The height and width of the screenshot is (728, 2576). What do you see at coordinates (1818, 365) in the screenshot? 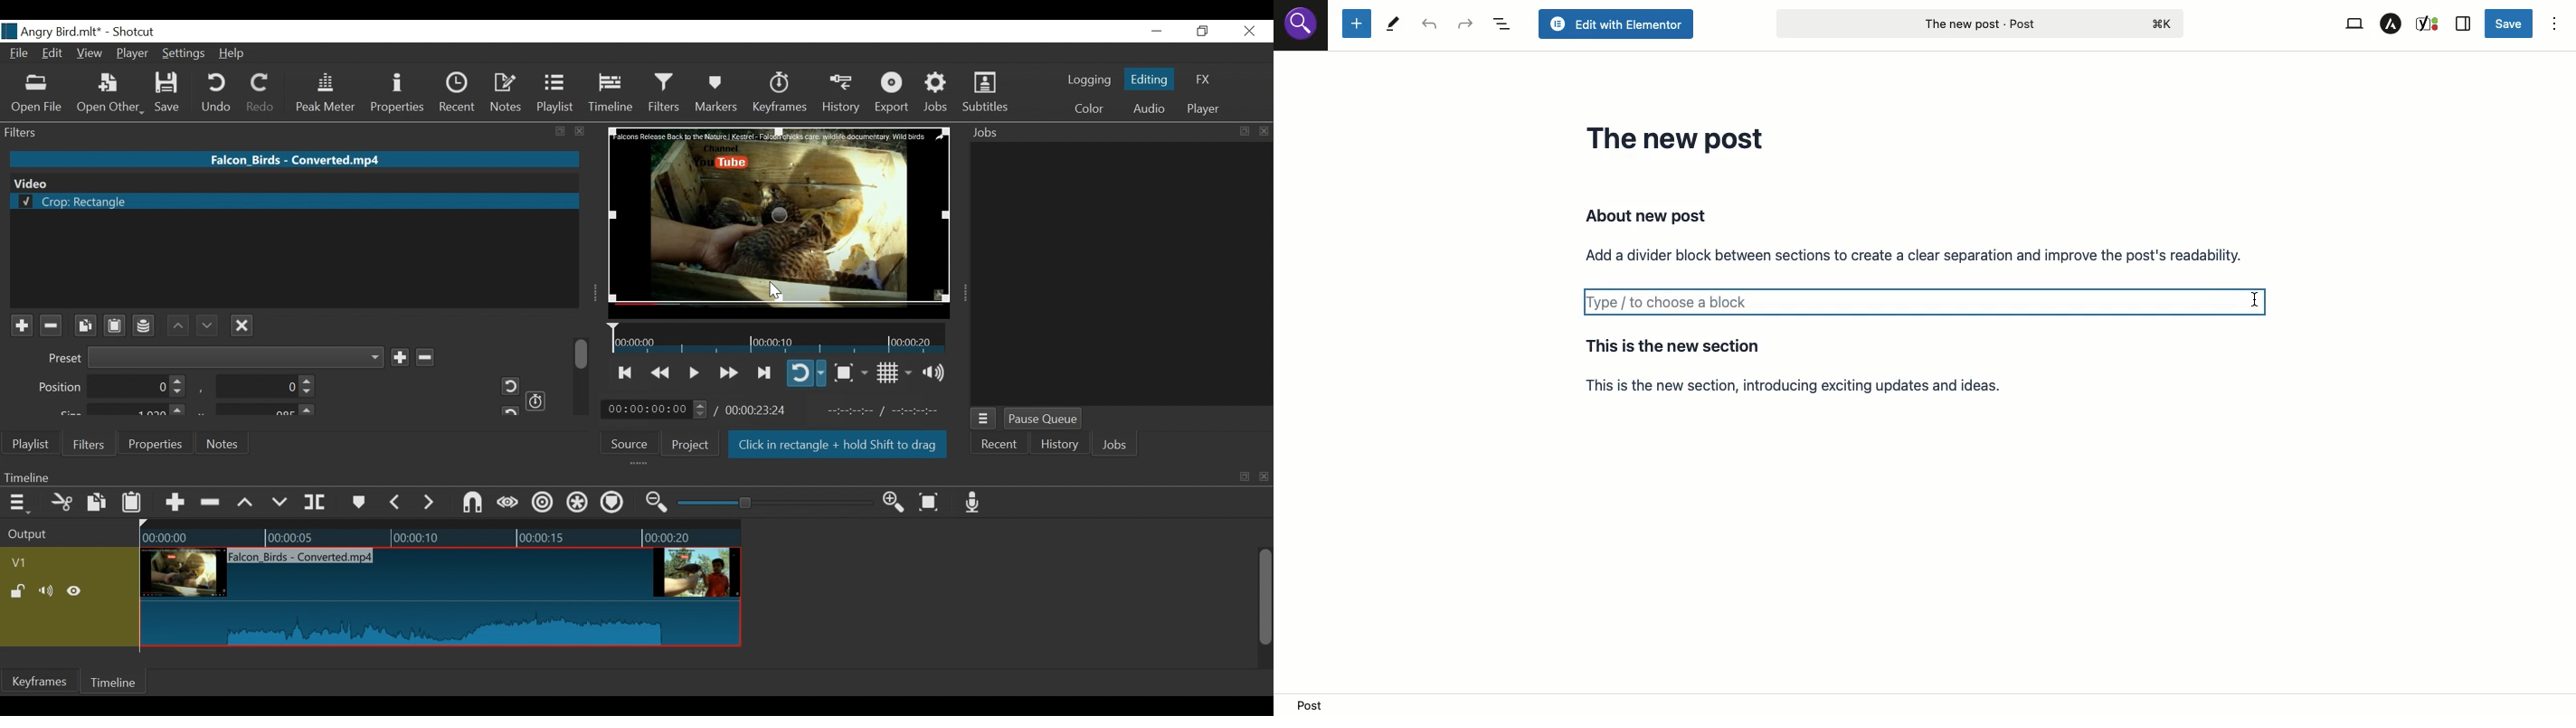
I see `Section 2` at bounding box center [1818, 365].